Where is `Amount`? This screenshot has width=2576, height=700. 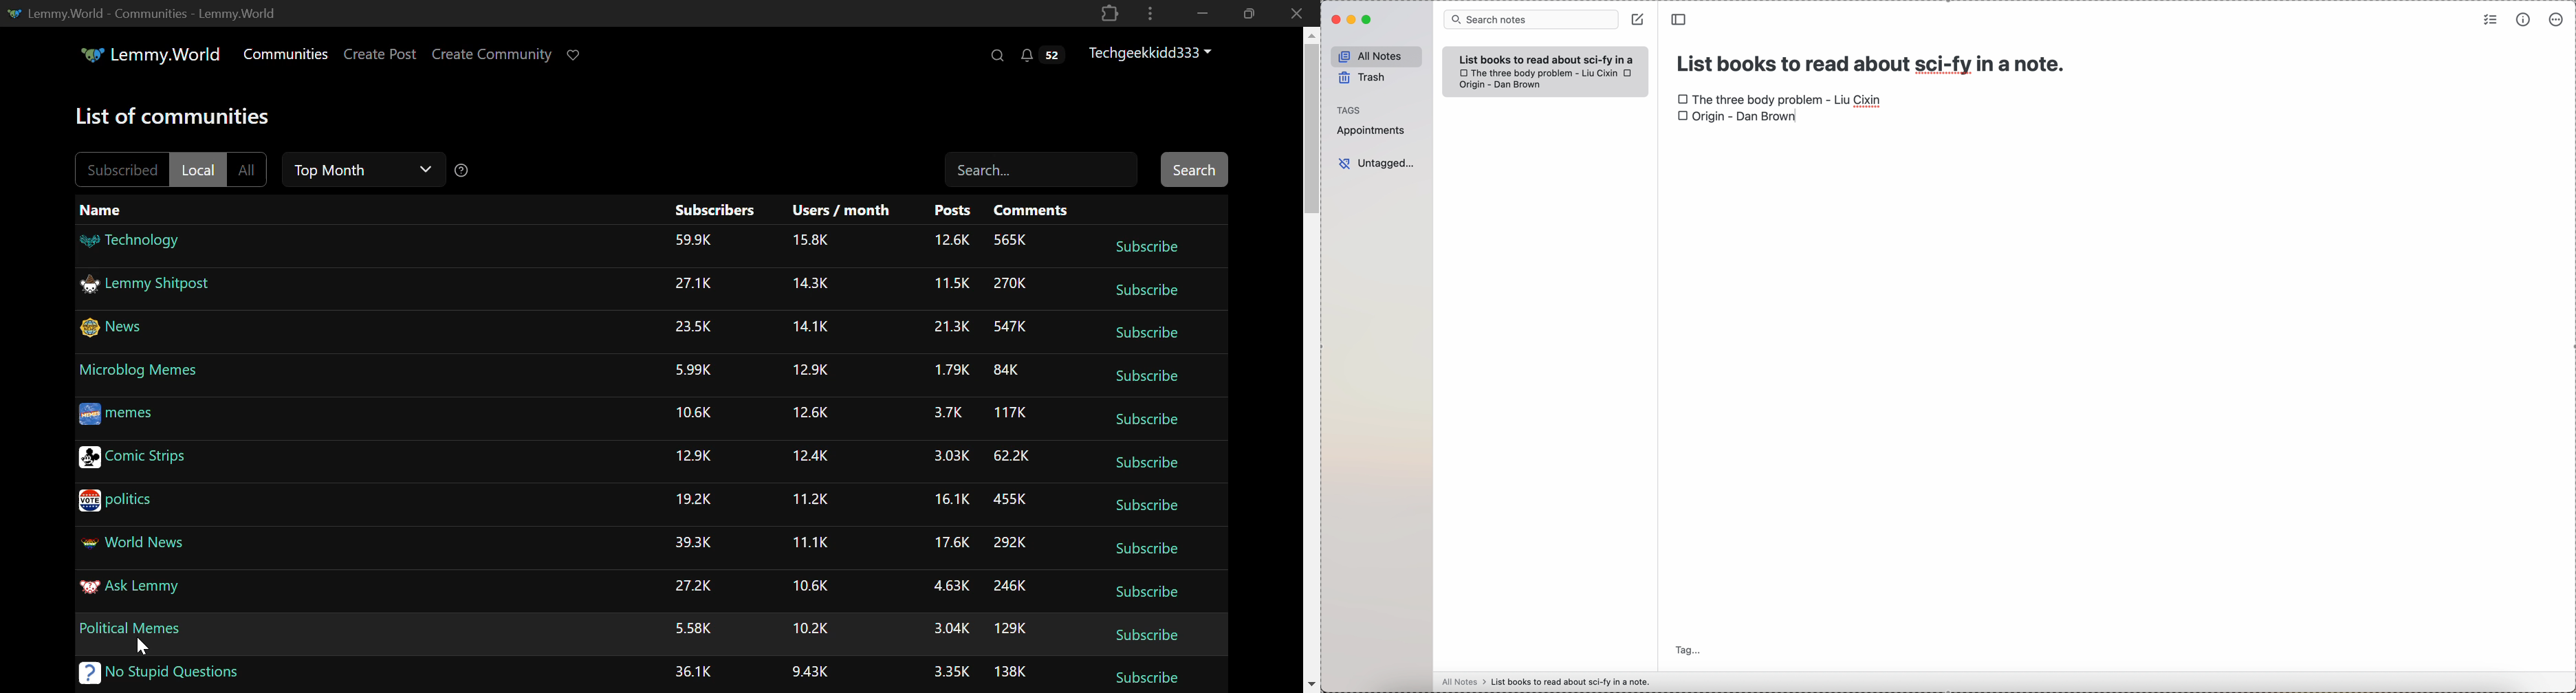 Amount is located at coordinates (950, 241).